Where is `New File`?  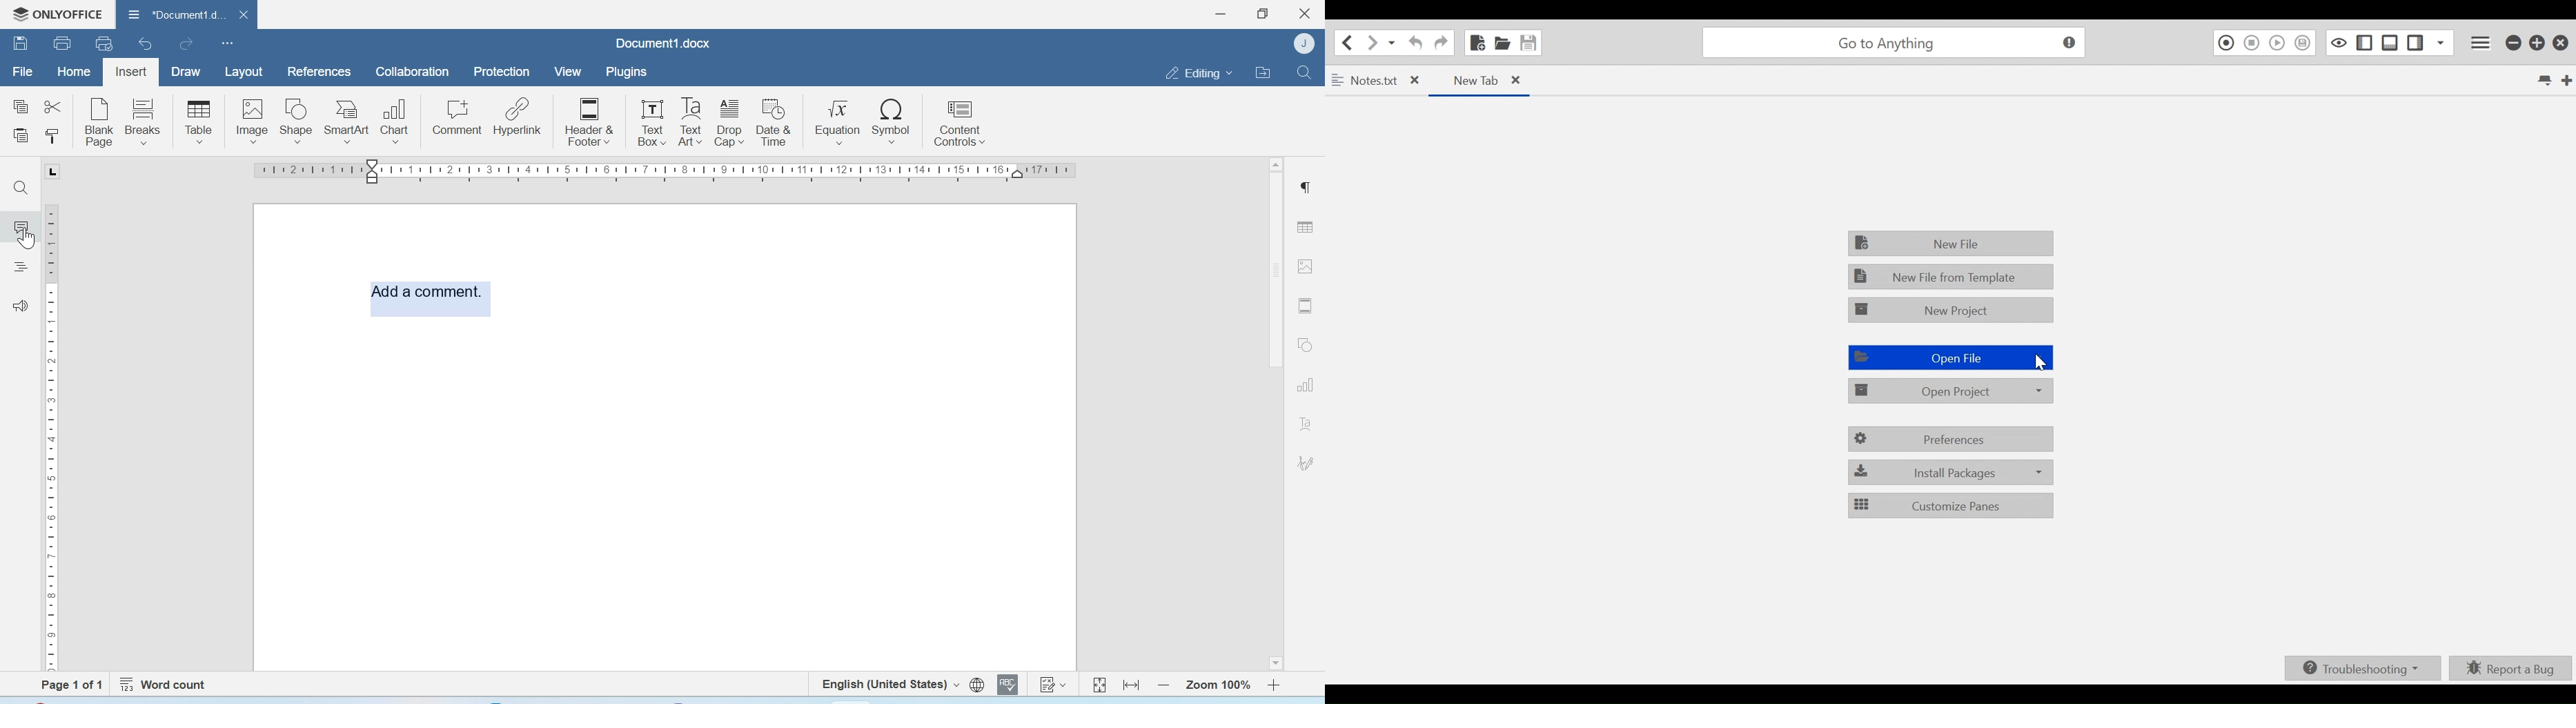
New File is located at coordinates (1476, 41).